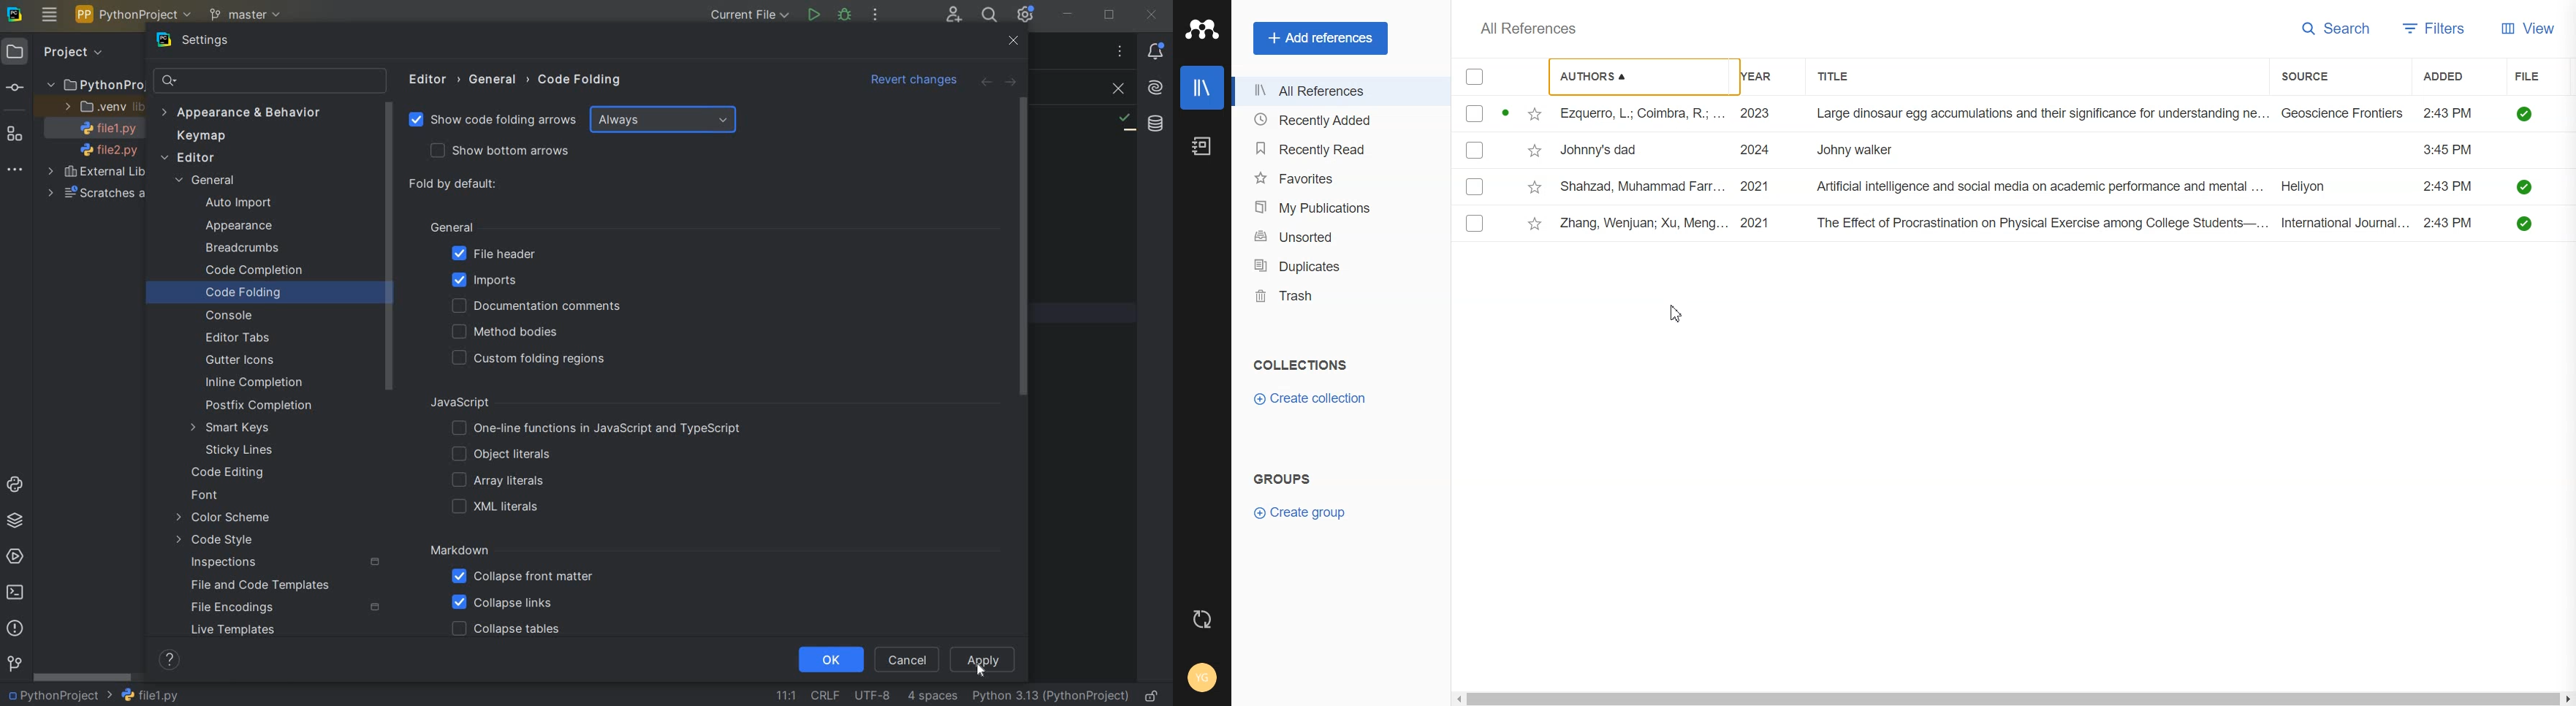  What do you see at coordinates (1849, 76) in the screenshot?
I see `Title` at bounding box center [1849, 76].